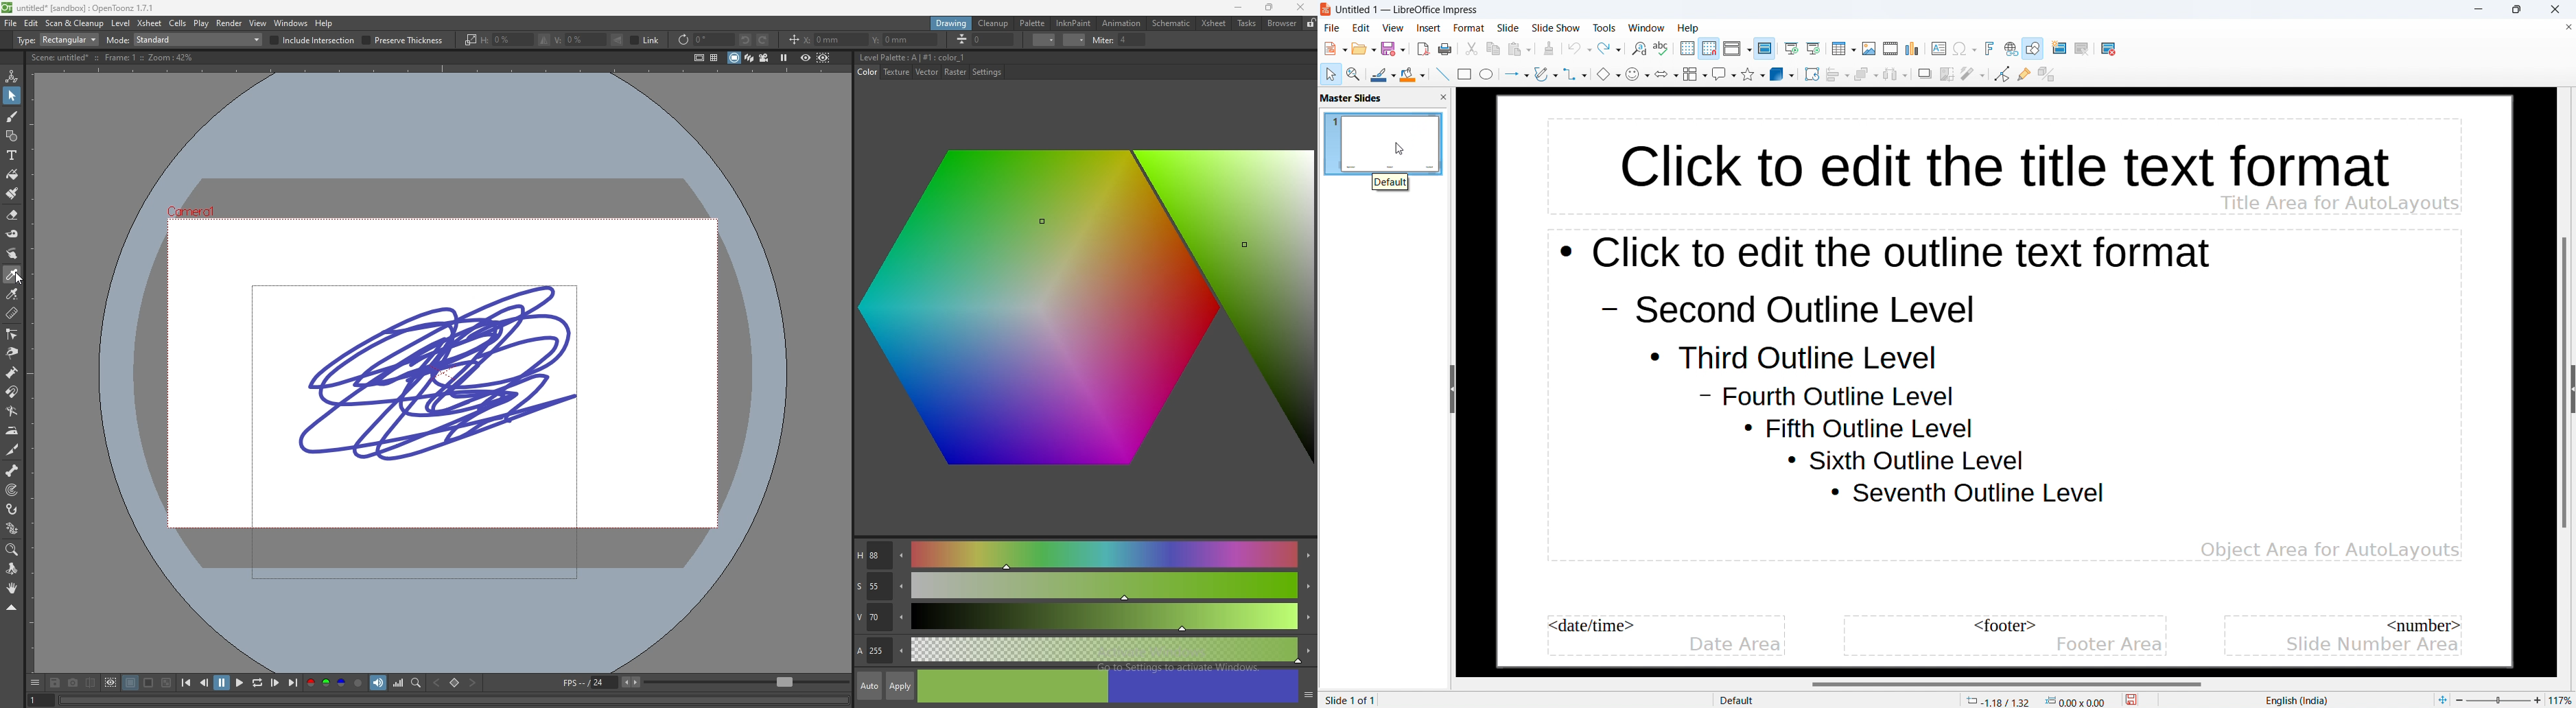 The height and width of the screenshot is (728, 2576). What do you see at coordinates (1350, 700) in the screenshot?
I see `slide 1 of 1` at bounding box center [1350, 700].